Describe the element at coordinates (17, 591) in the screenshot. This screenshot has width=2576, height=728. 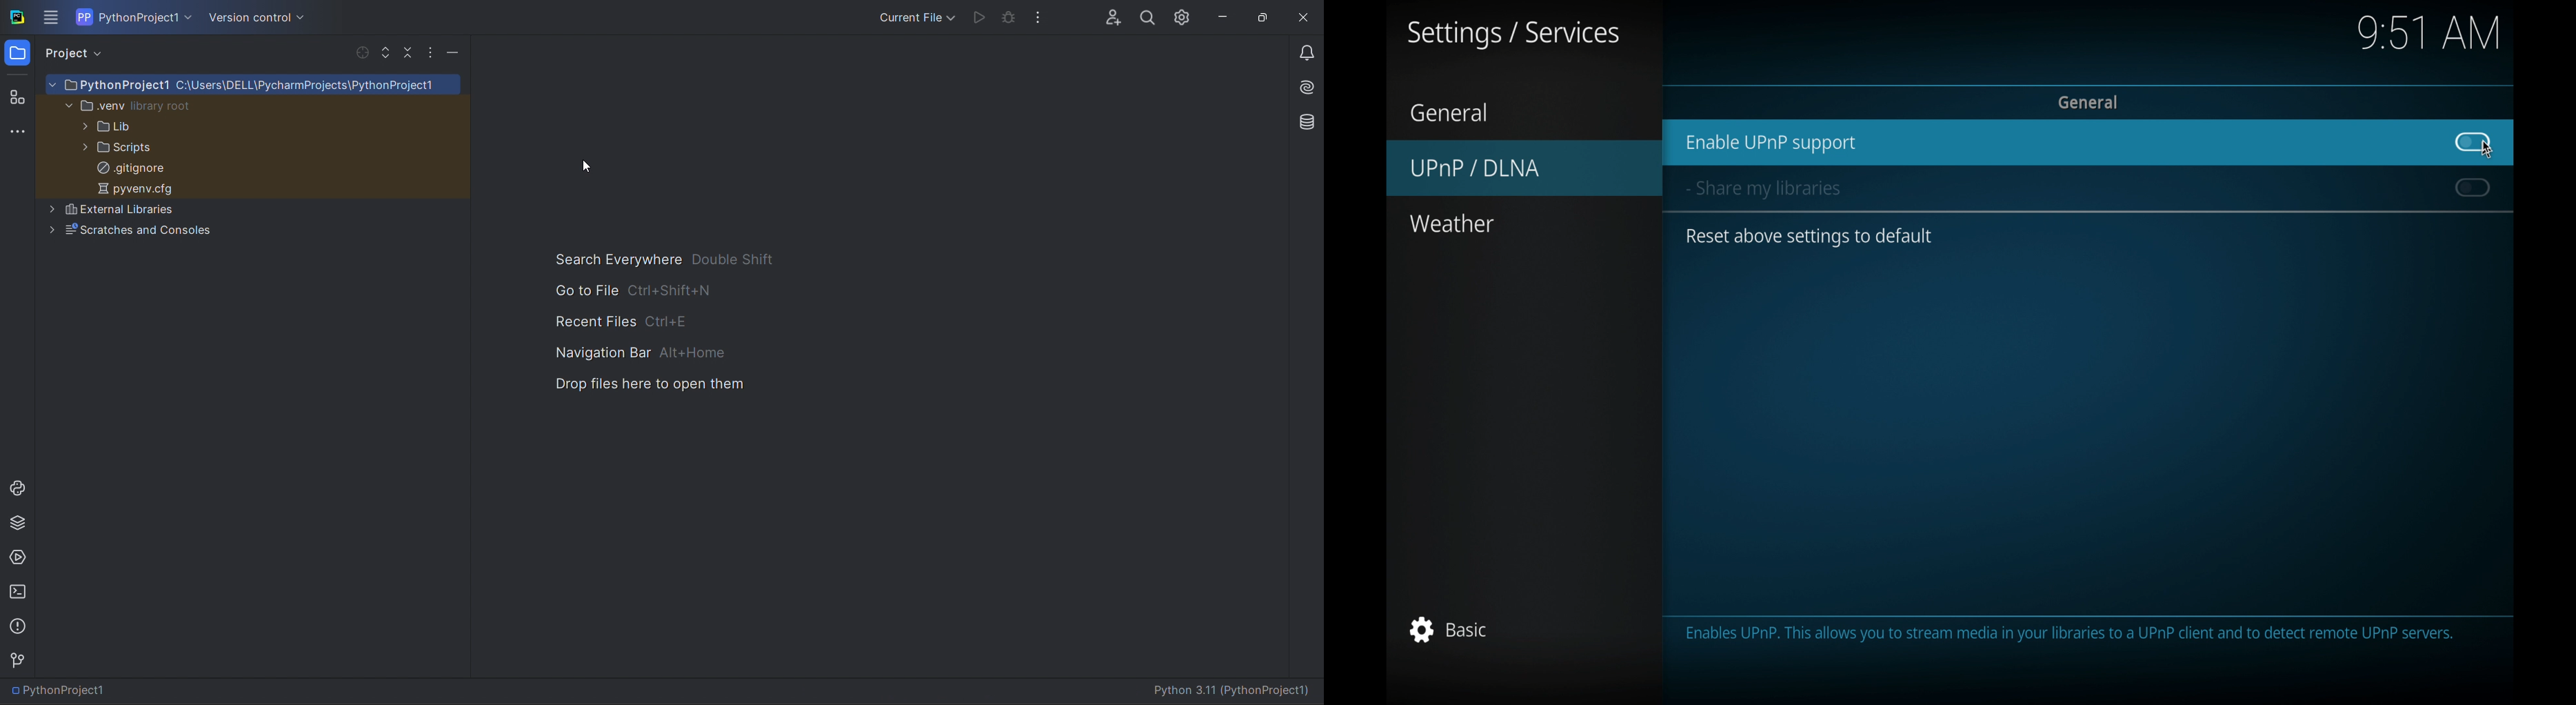
I see `terminal` at that location.